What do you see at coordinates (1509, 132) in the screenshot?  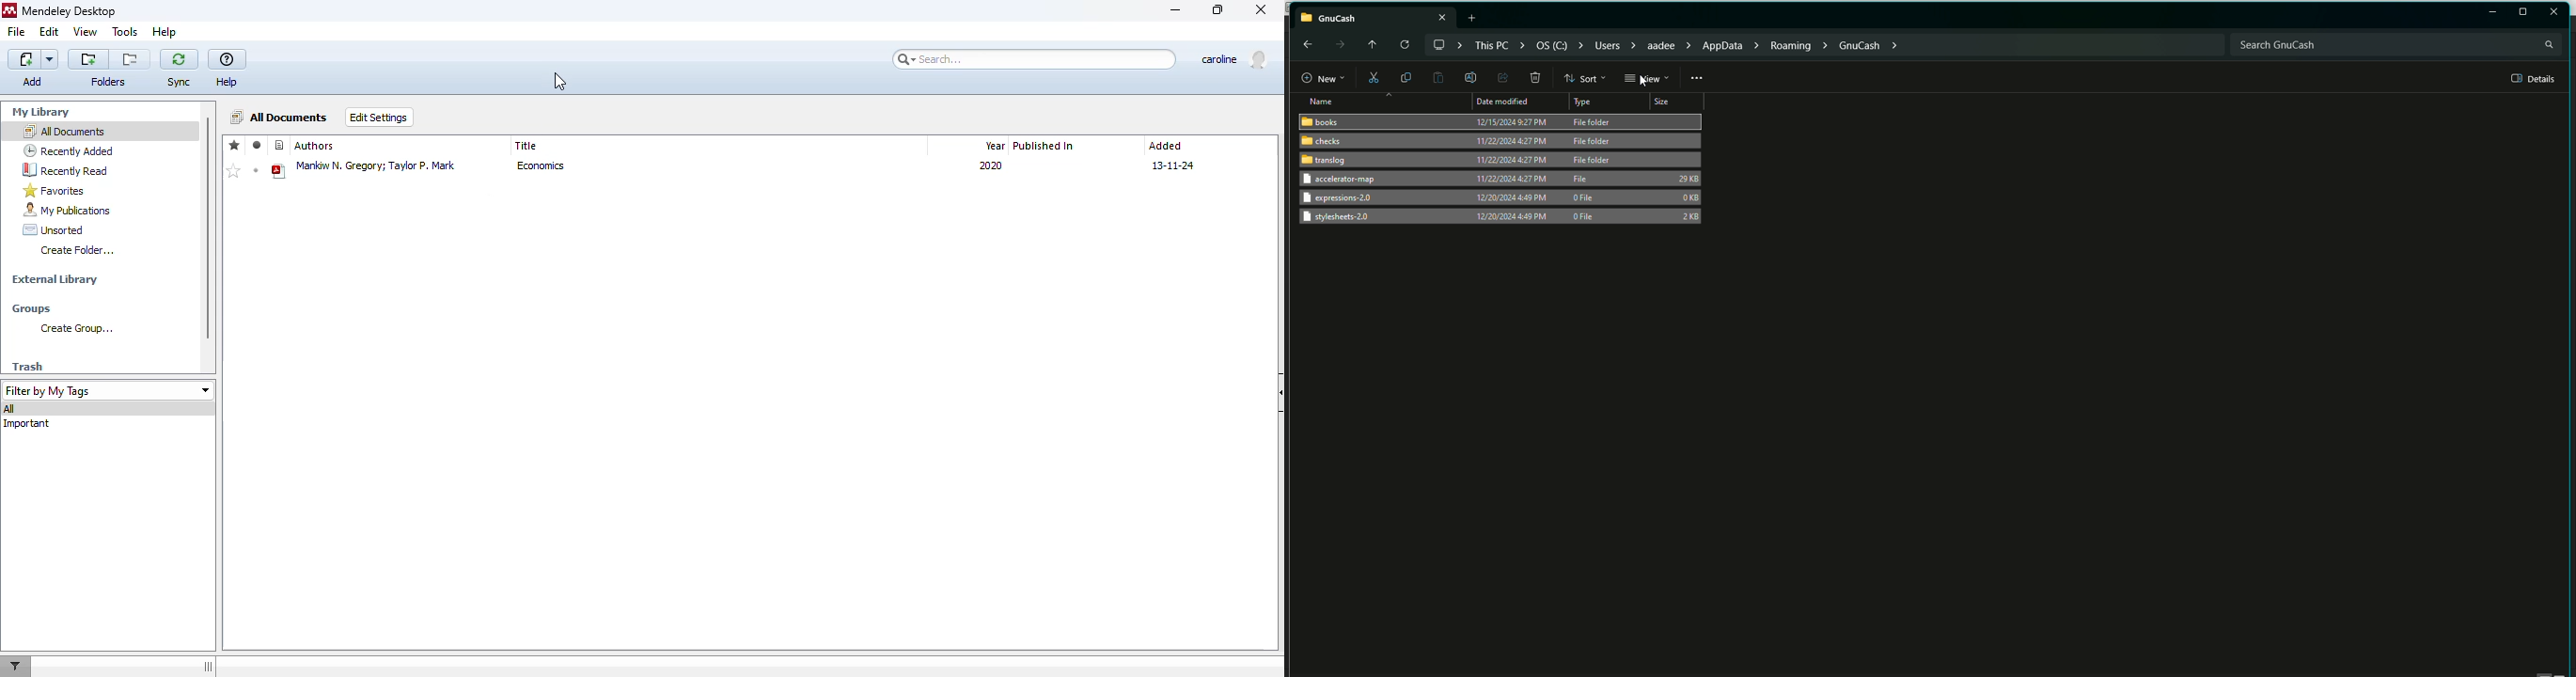 I see `Date` at bounding box center [1509, 132].